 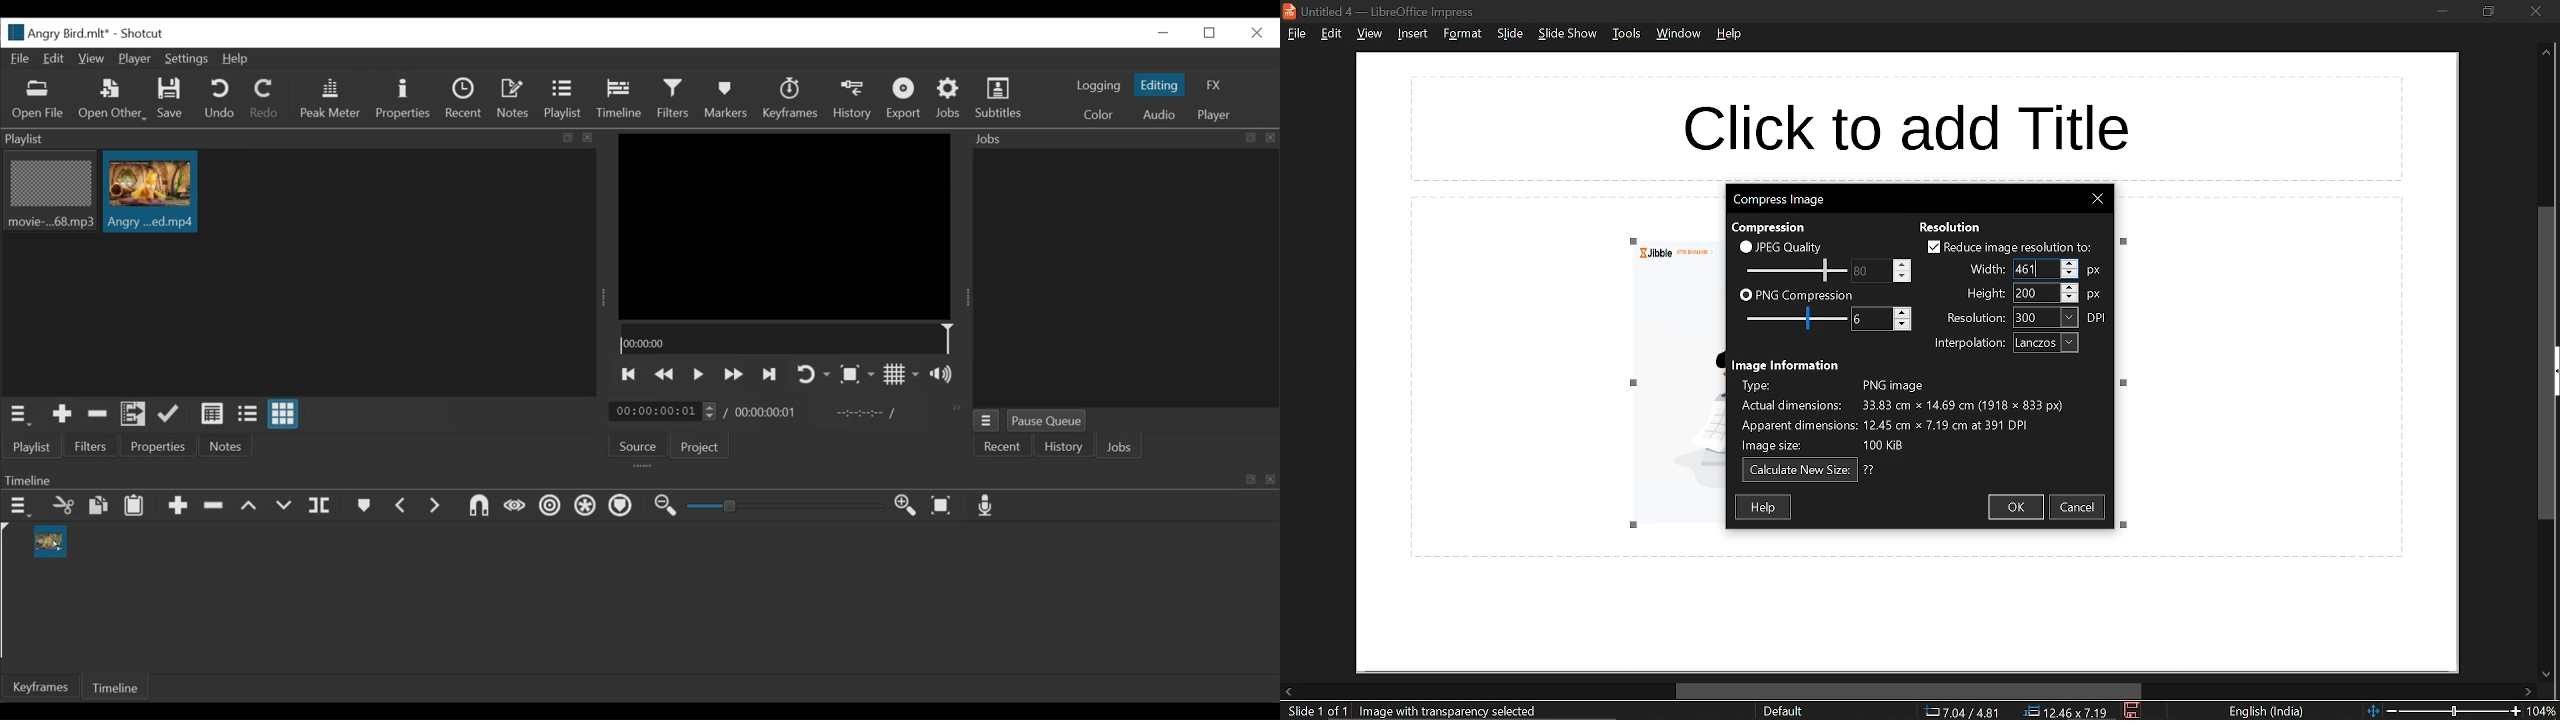 I want to click on Shotcut, so click(x=146, y=33).